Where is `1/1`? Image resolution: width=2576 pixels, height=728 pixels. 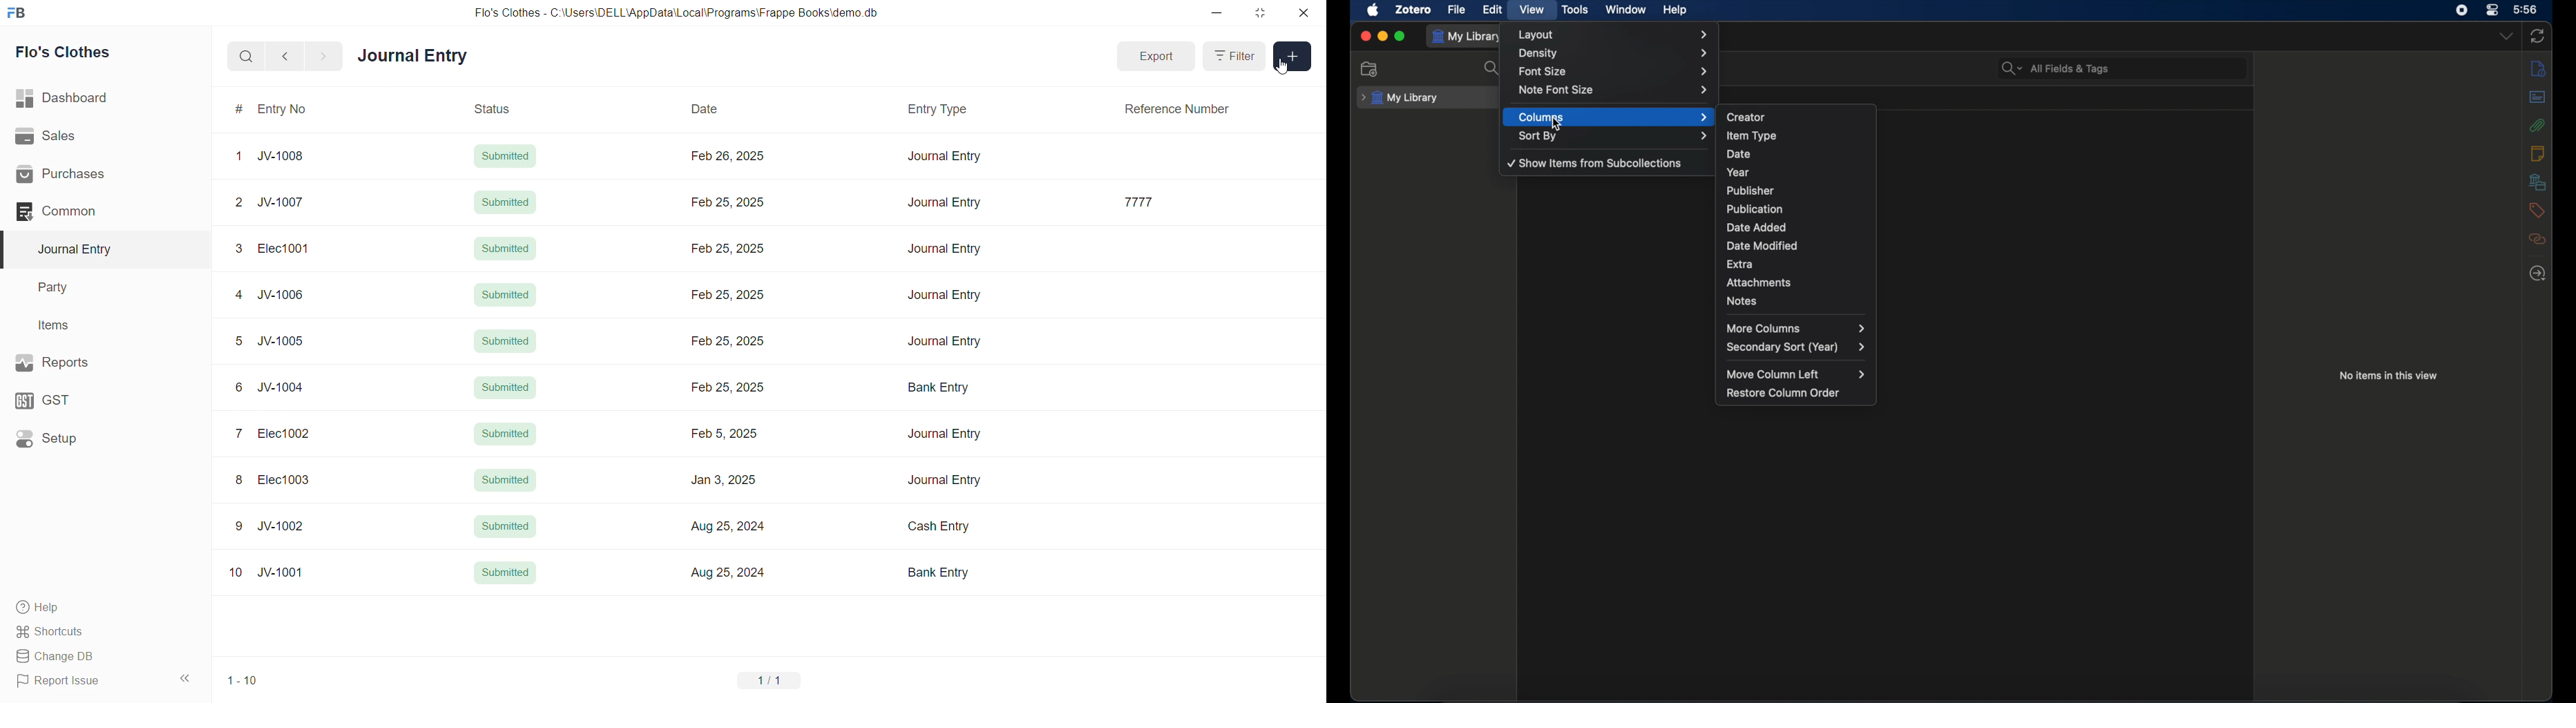
1/1 is located at coordinates (772, 680).